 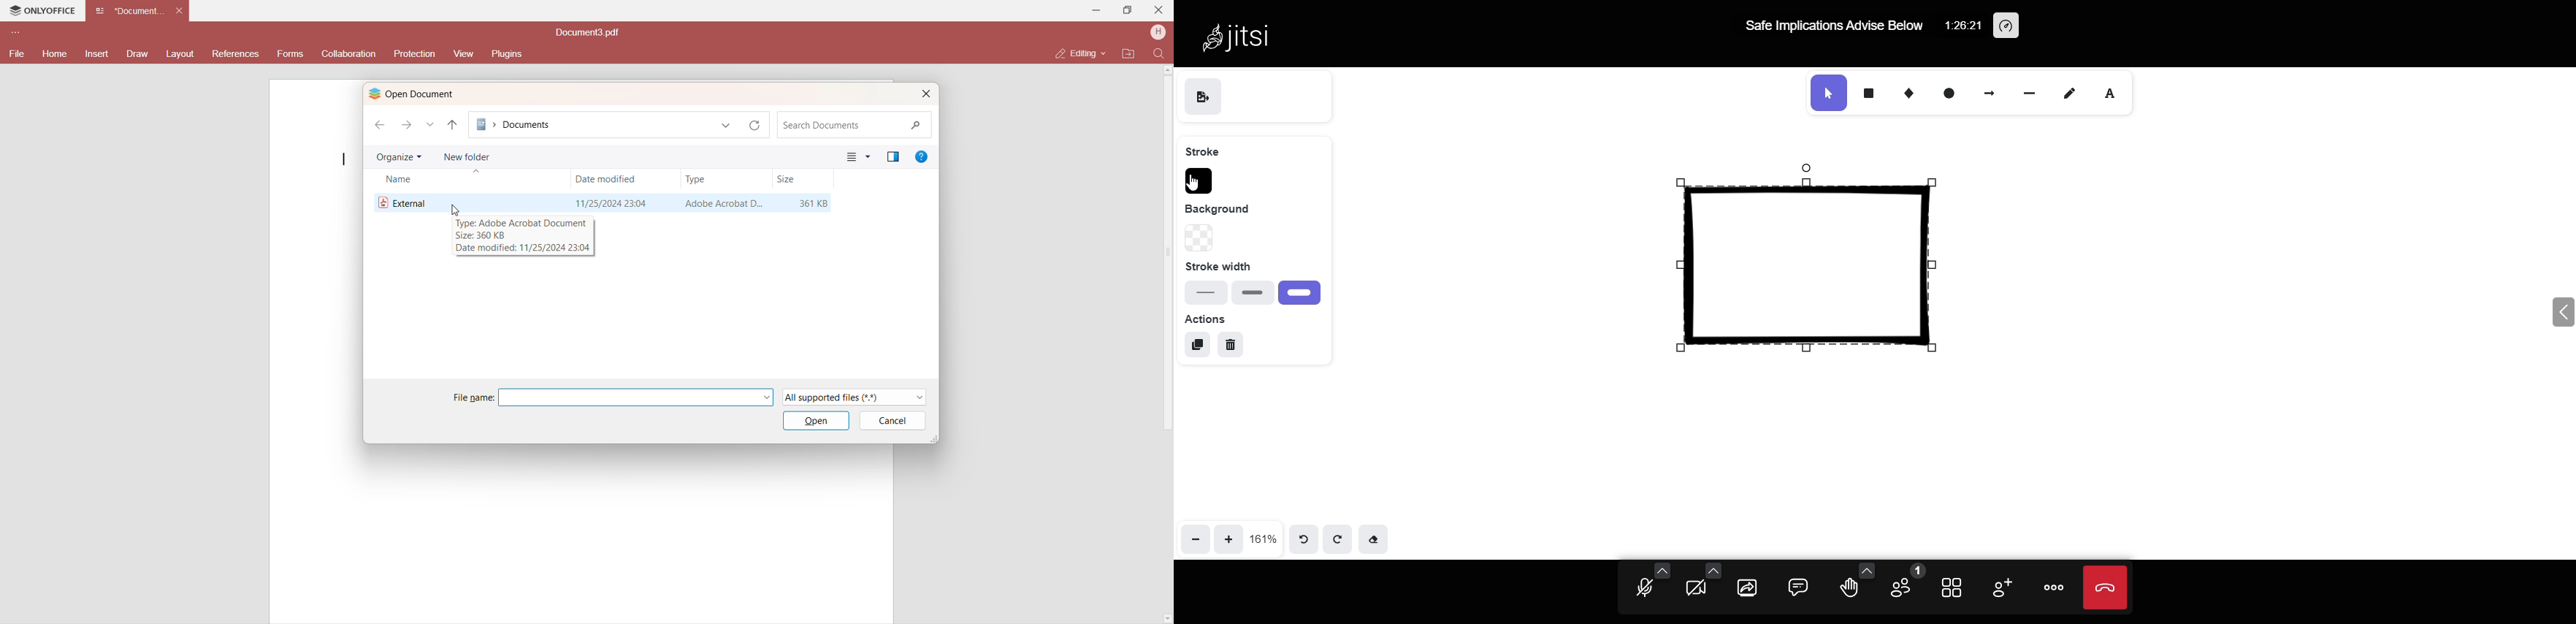 What do you see at coordinates (1076, 53) in the screenshot?
I see `Editing` at bounding box center [1076, 53].